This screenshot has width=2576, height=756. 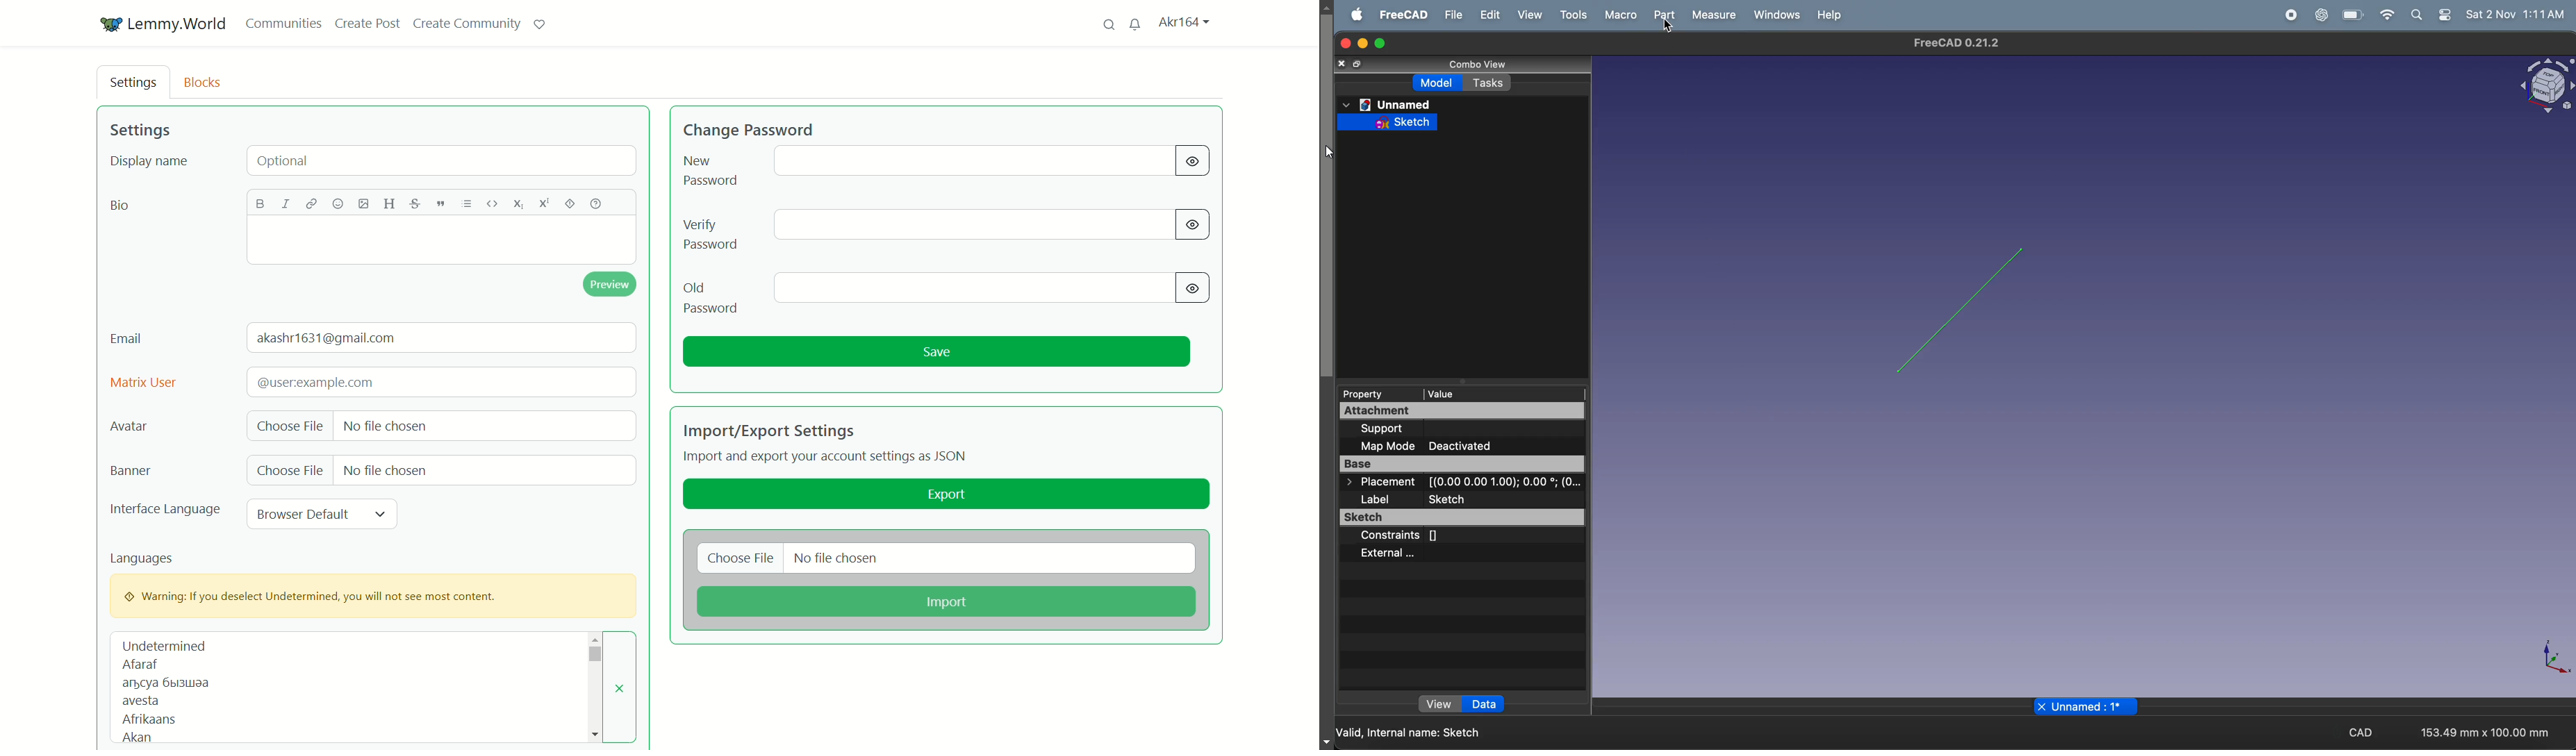 I want to click on resize, so click(x=1358, y=63).